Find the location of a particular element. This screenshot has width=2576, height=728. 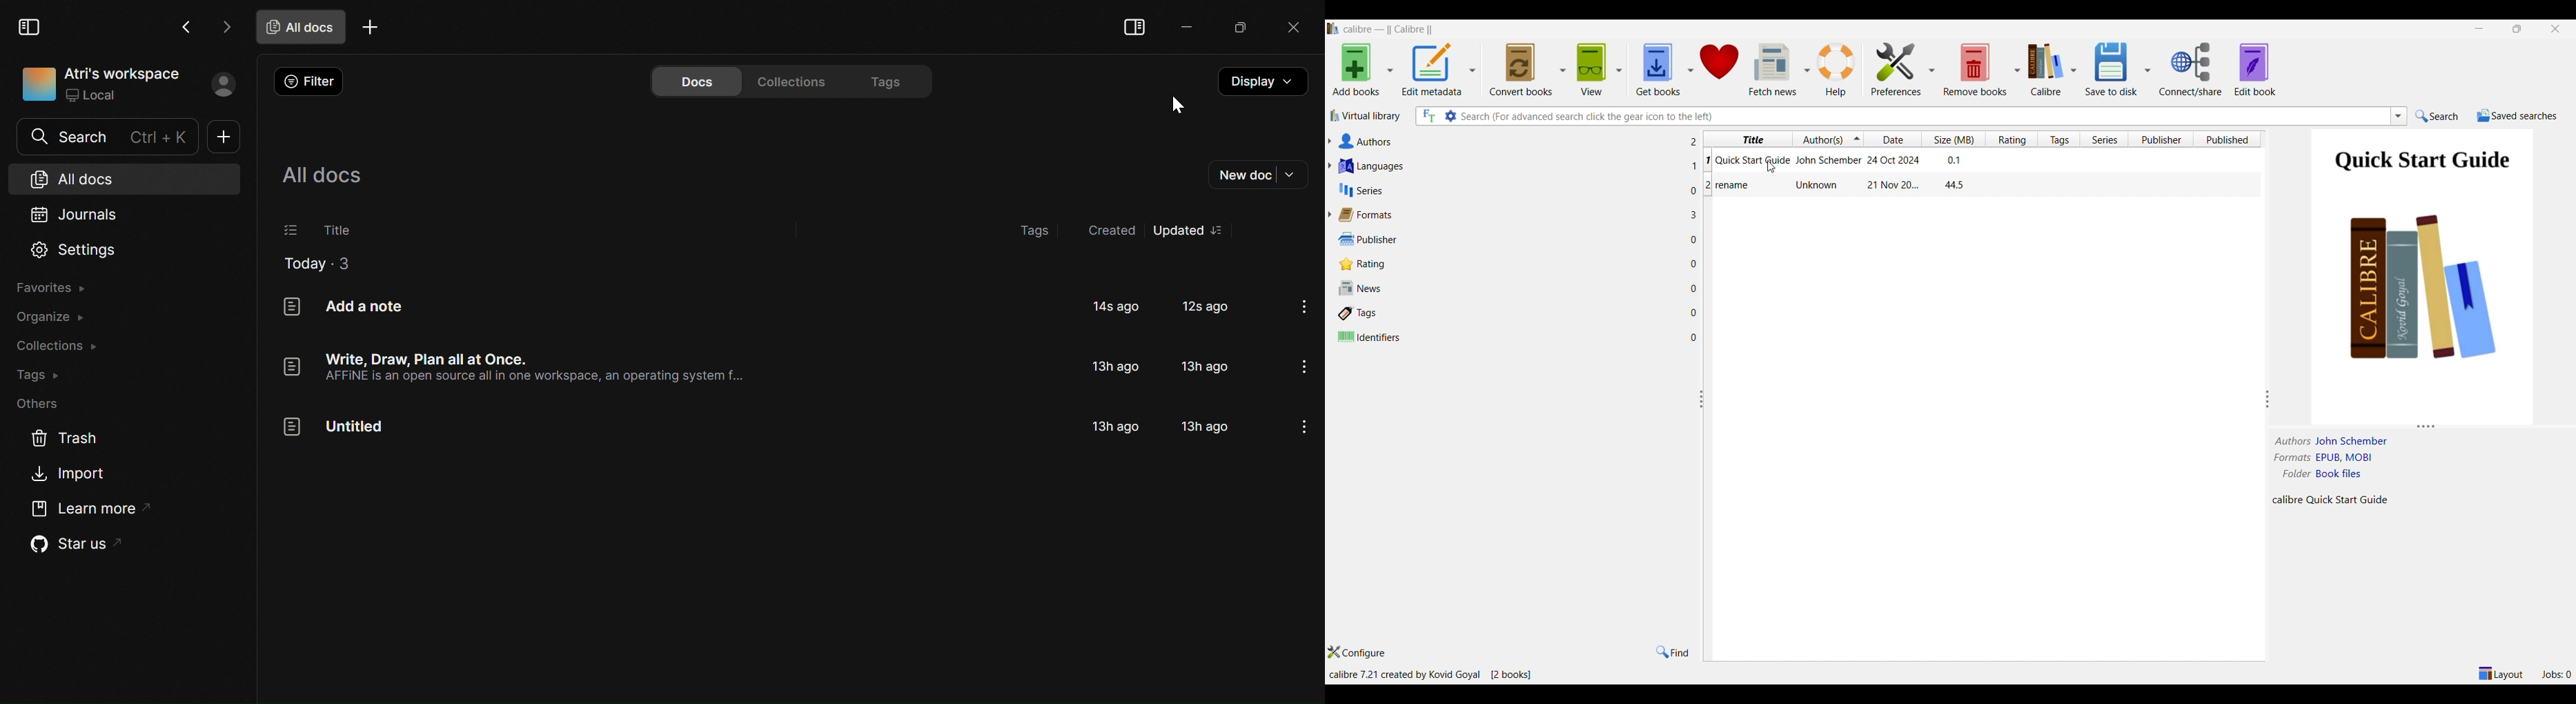

Software name is located at coordinates (1392, 29).